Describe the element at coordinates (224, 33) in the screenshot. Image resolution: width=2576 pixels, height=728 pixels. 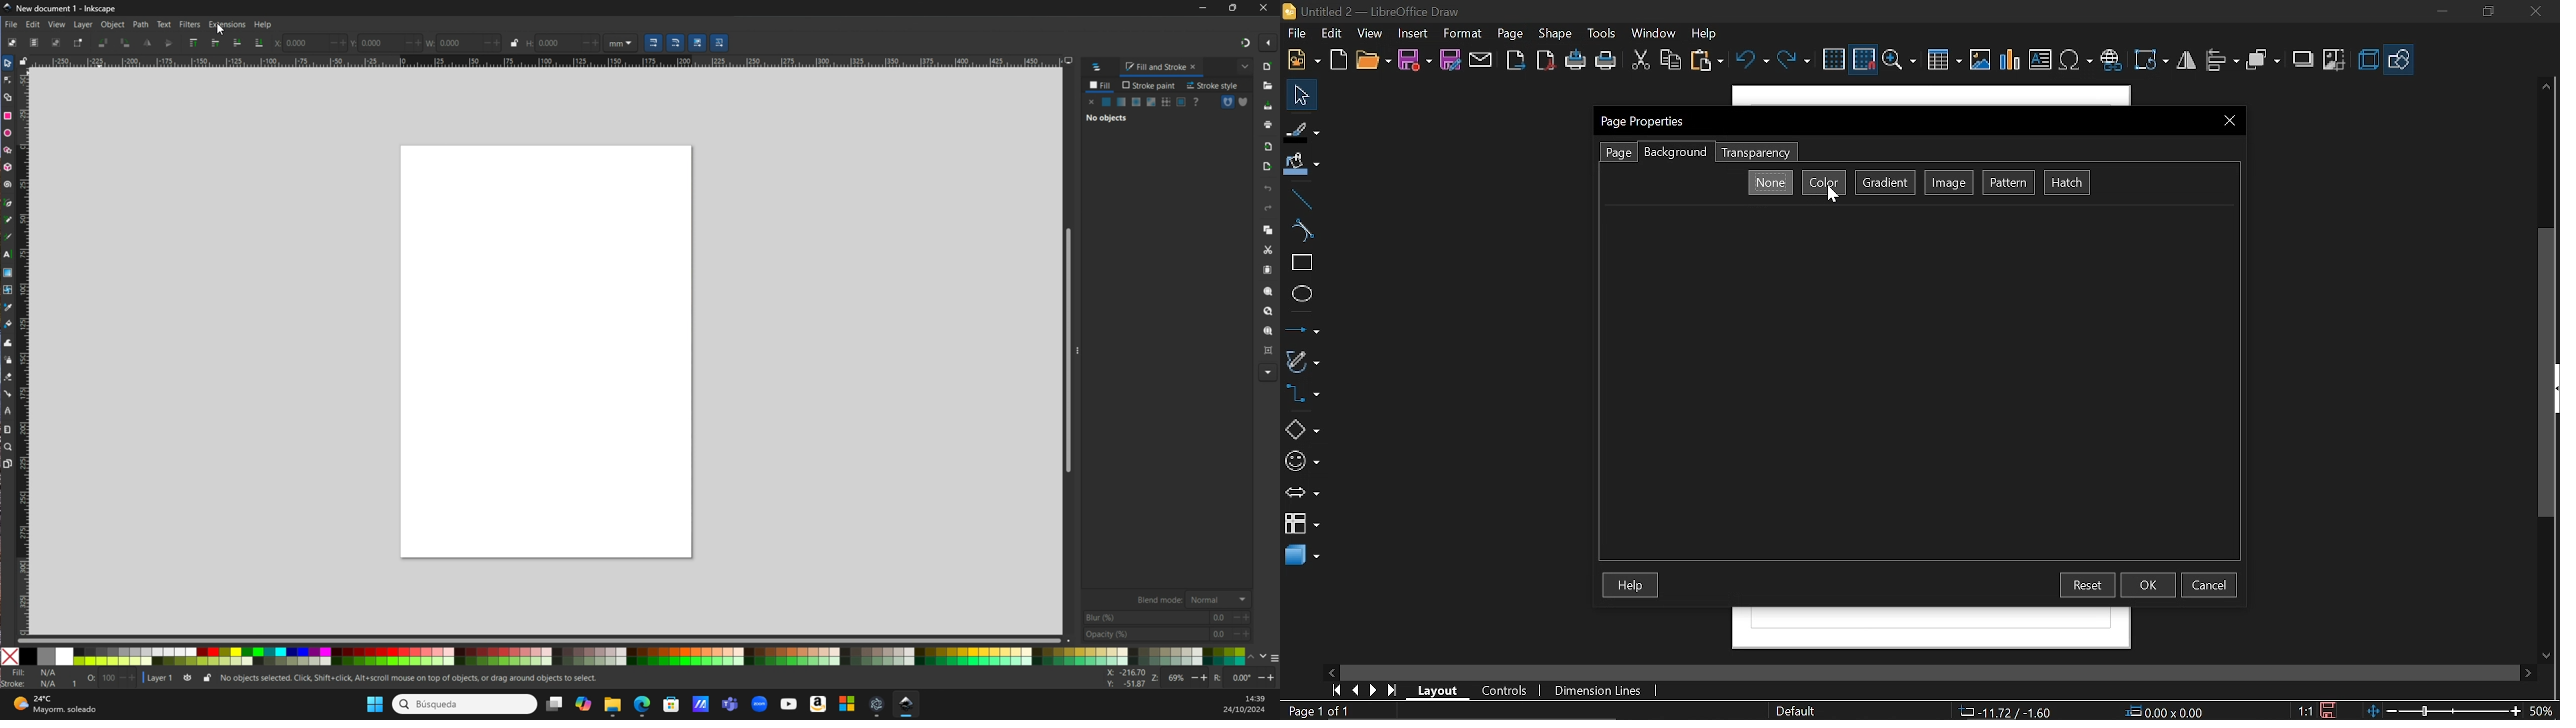
I see `Cursor` at that location.